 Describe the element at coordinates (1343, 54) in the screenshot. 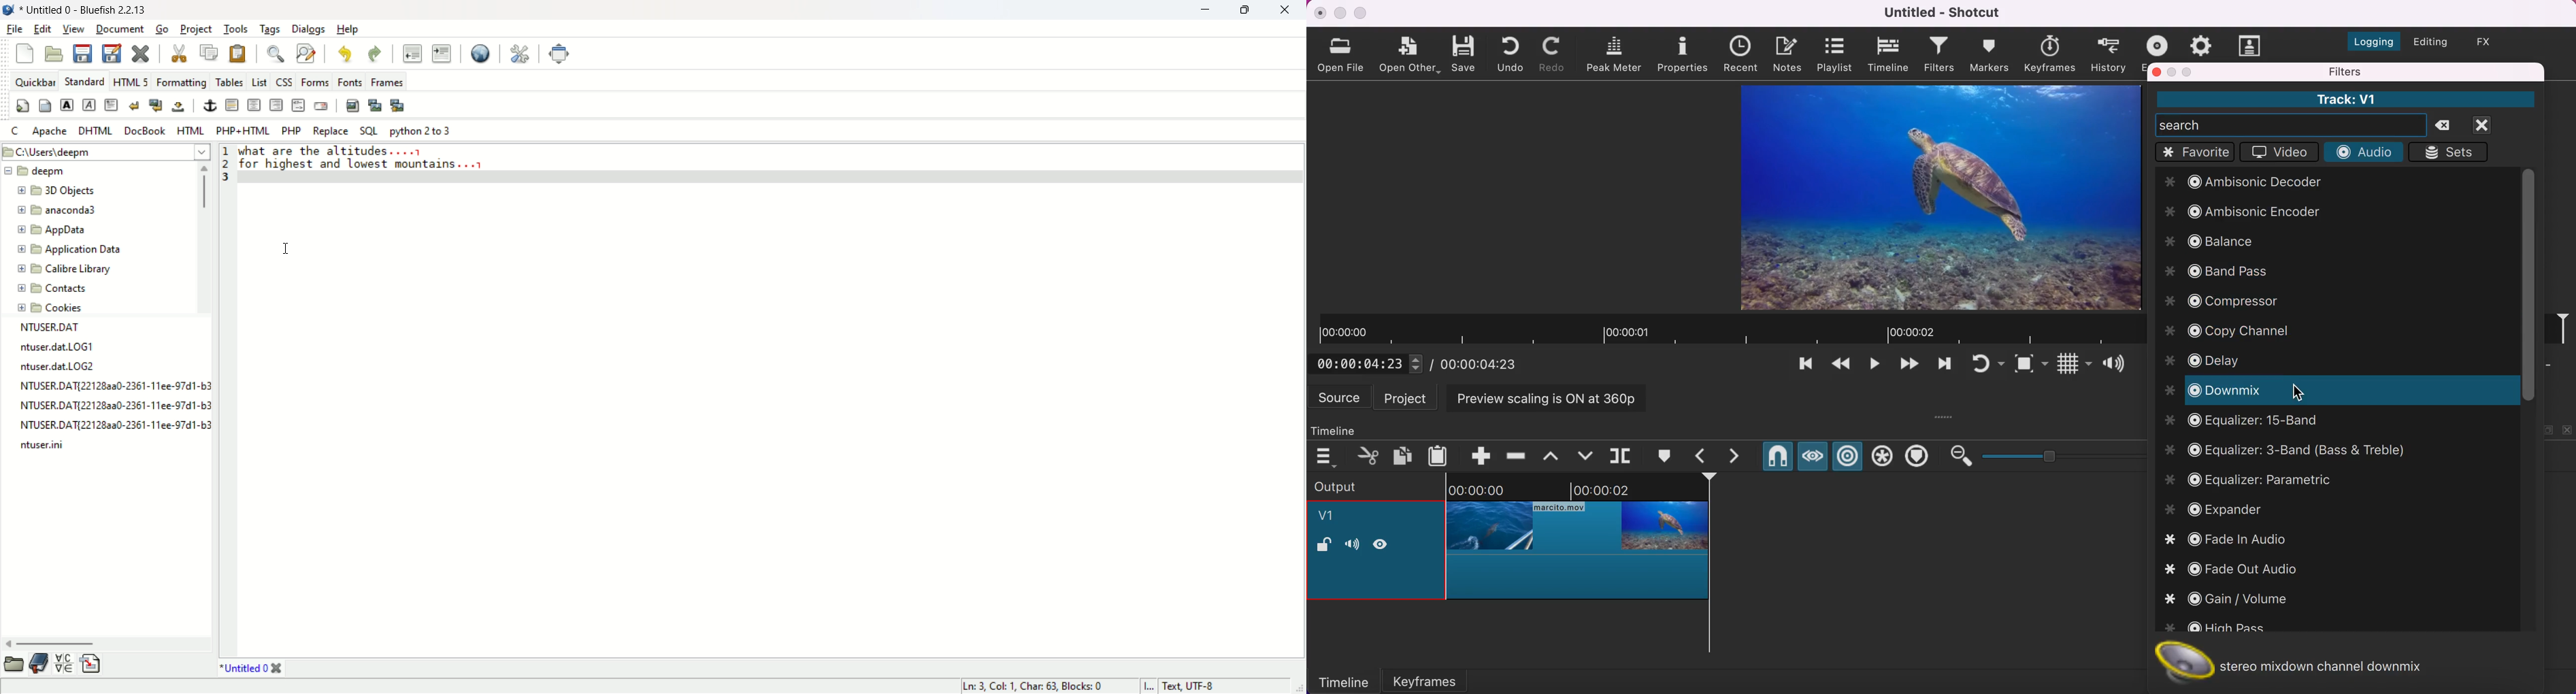

I see `open file` at that location.